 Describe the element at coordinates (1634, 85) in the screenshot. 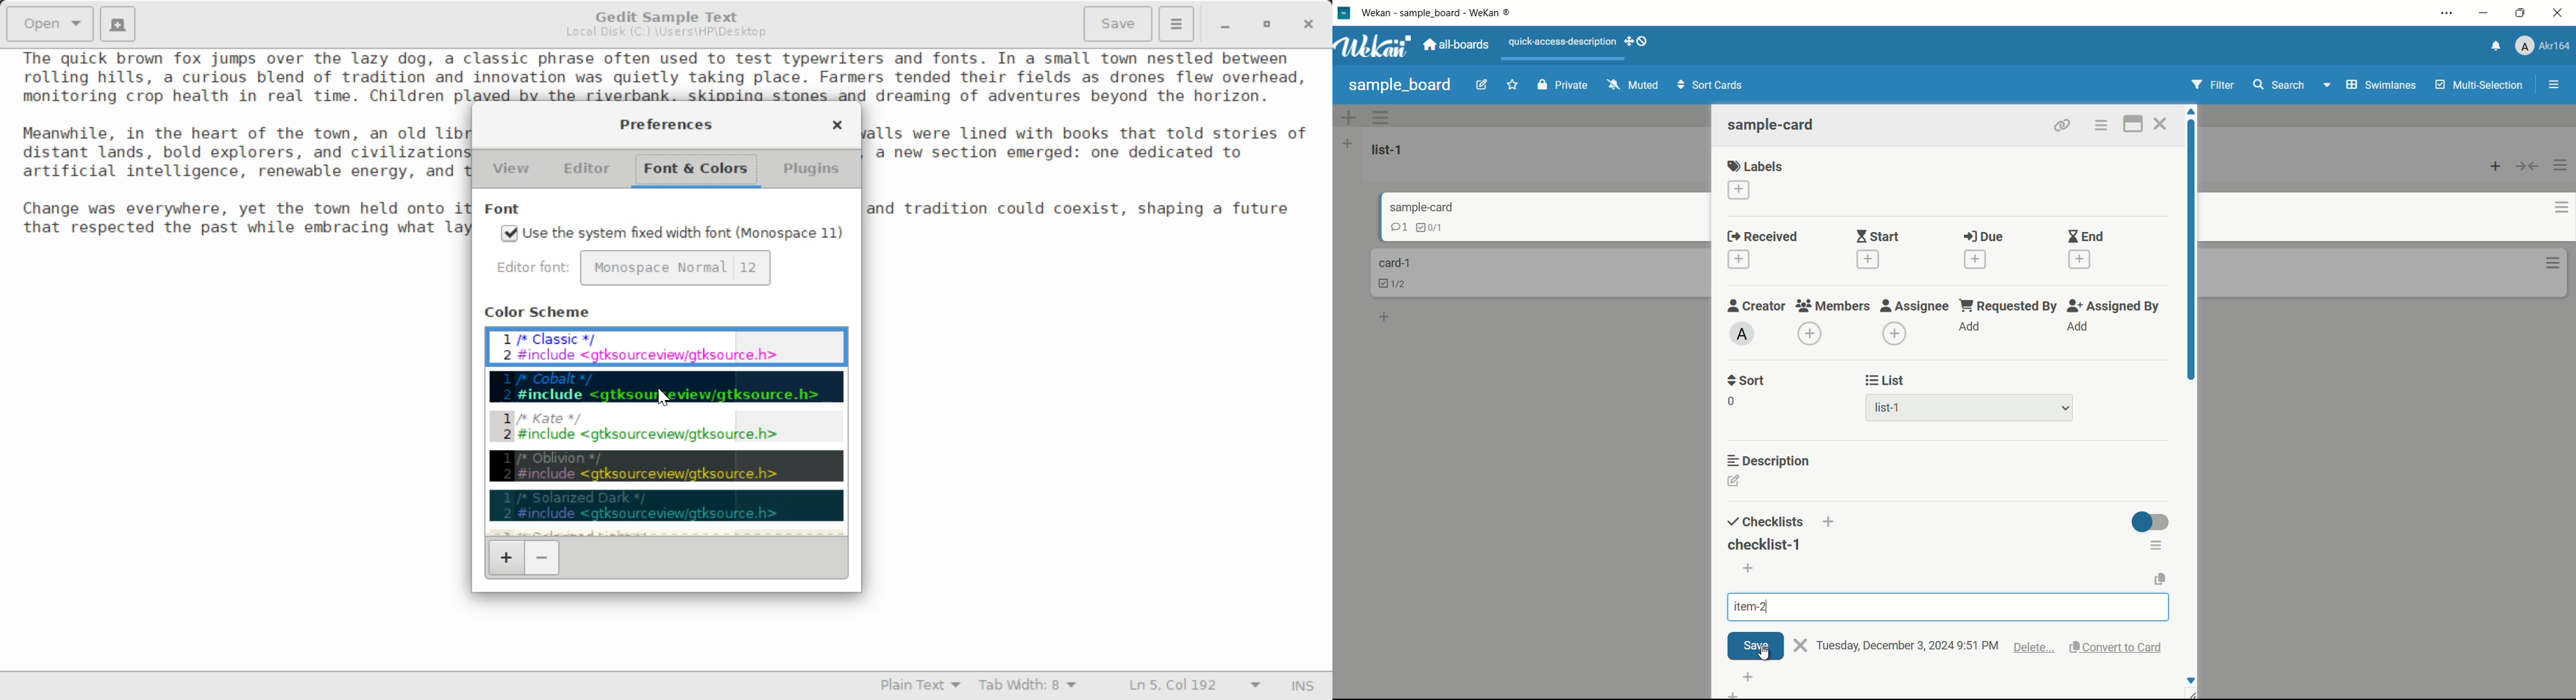

I see `muted` at that location.